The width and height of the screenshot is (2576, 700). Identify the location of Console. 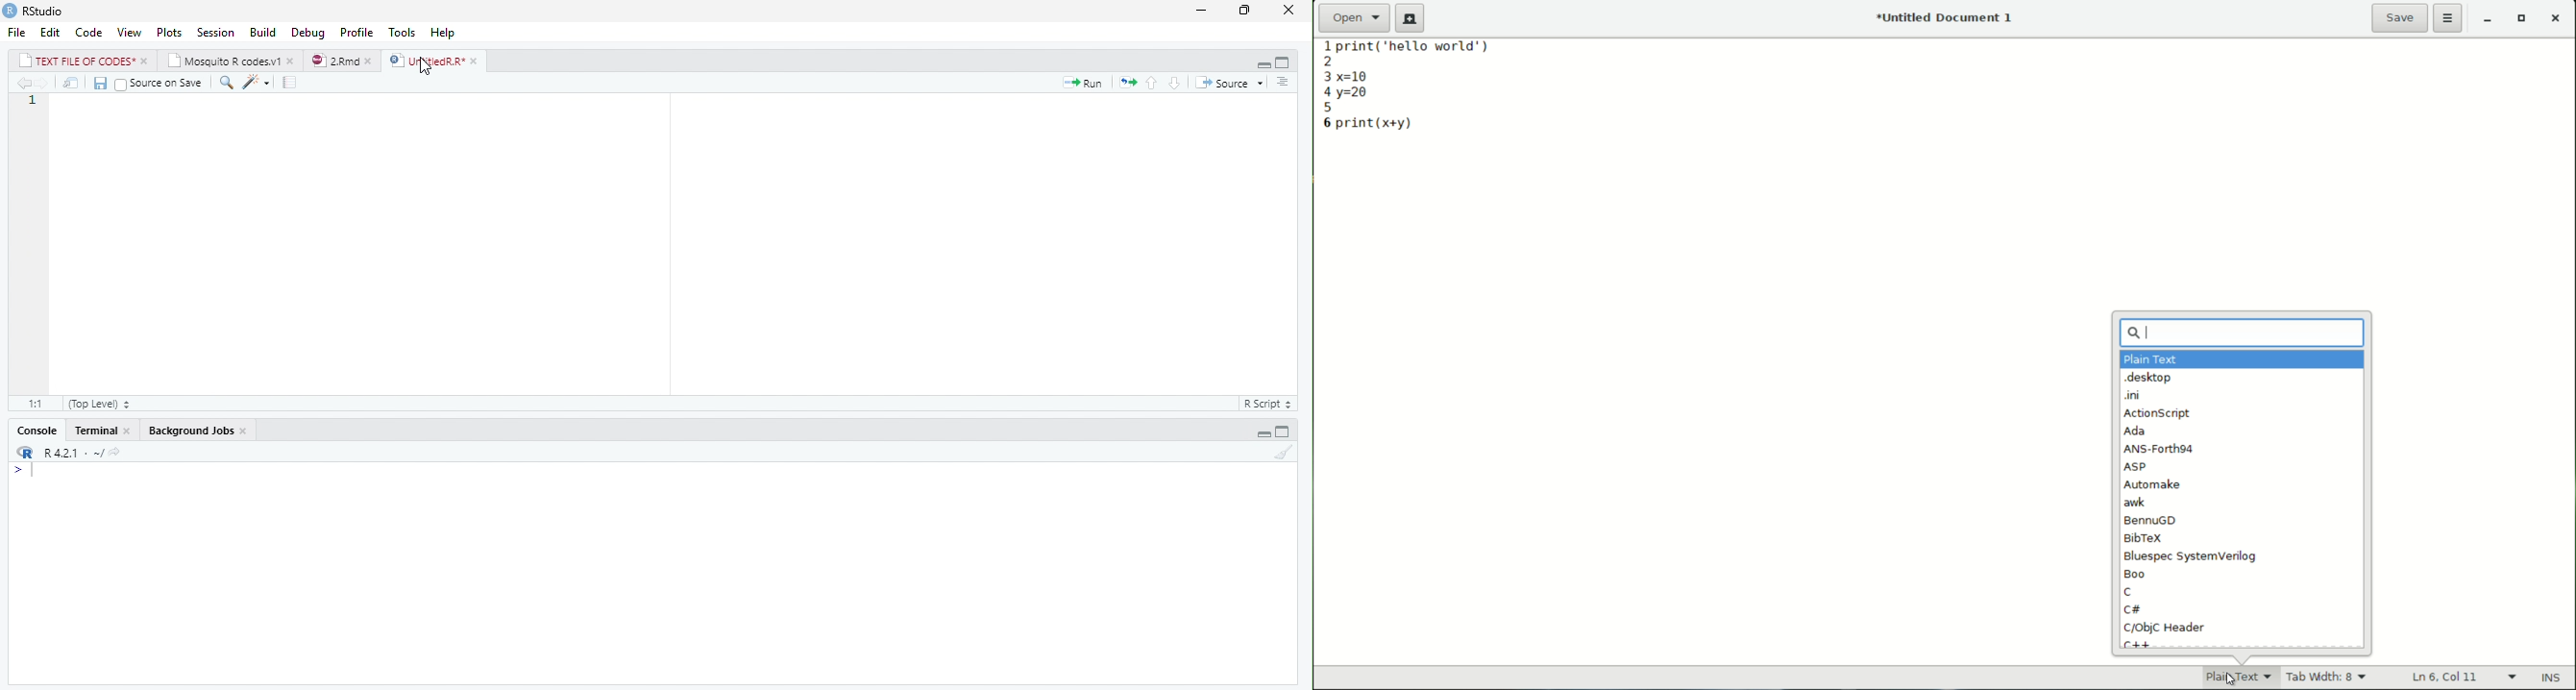
(37, 430).